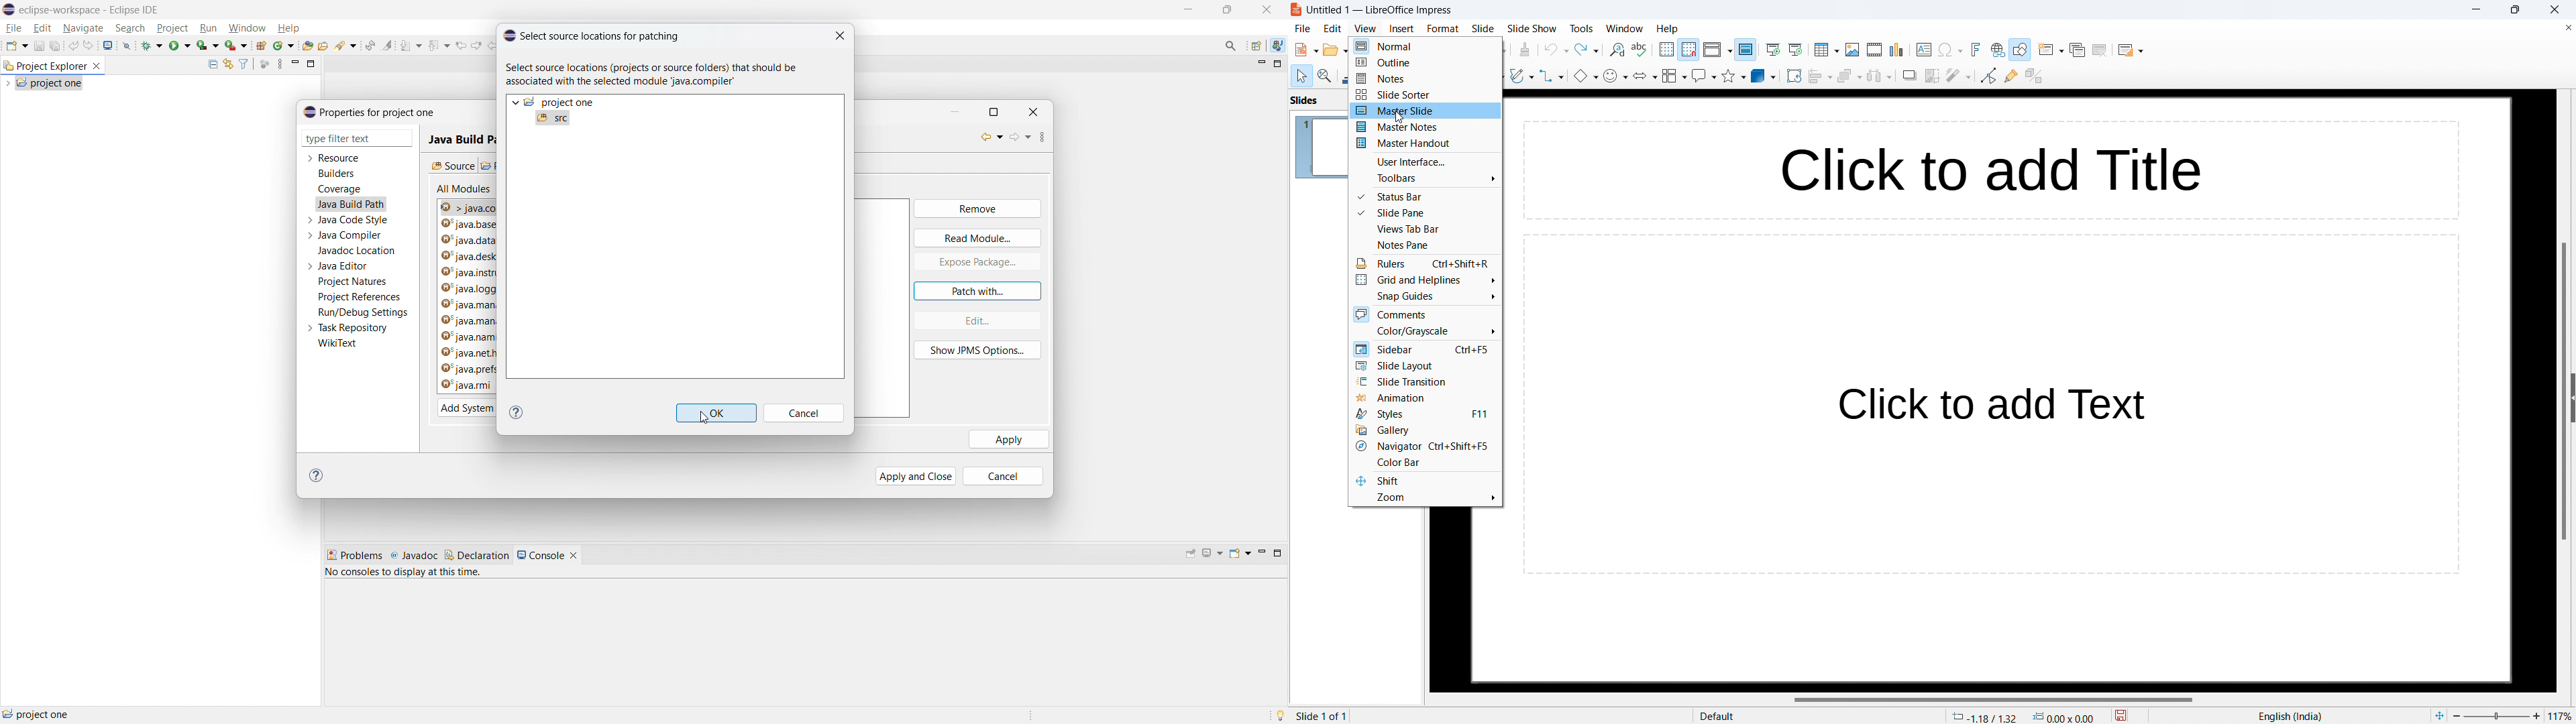  I want to click on status bar, so click(1425, 196).